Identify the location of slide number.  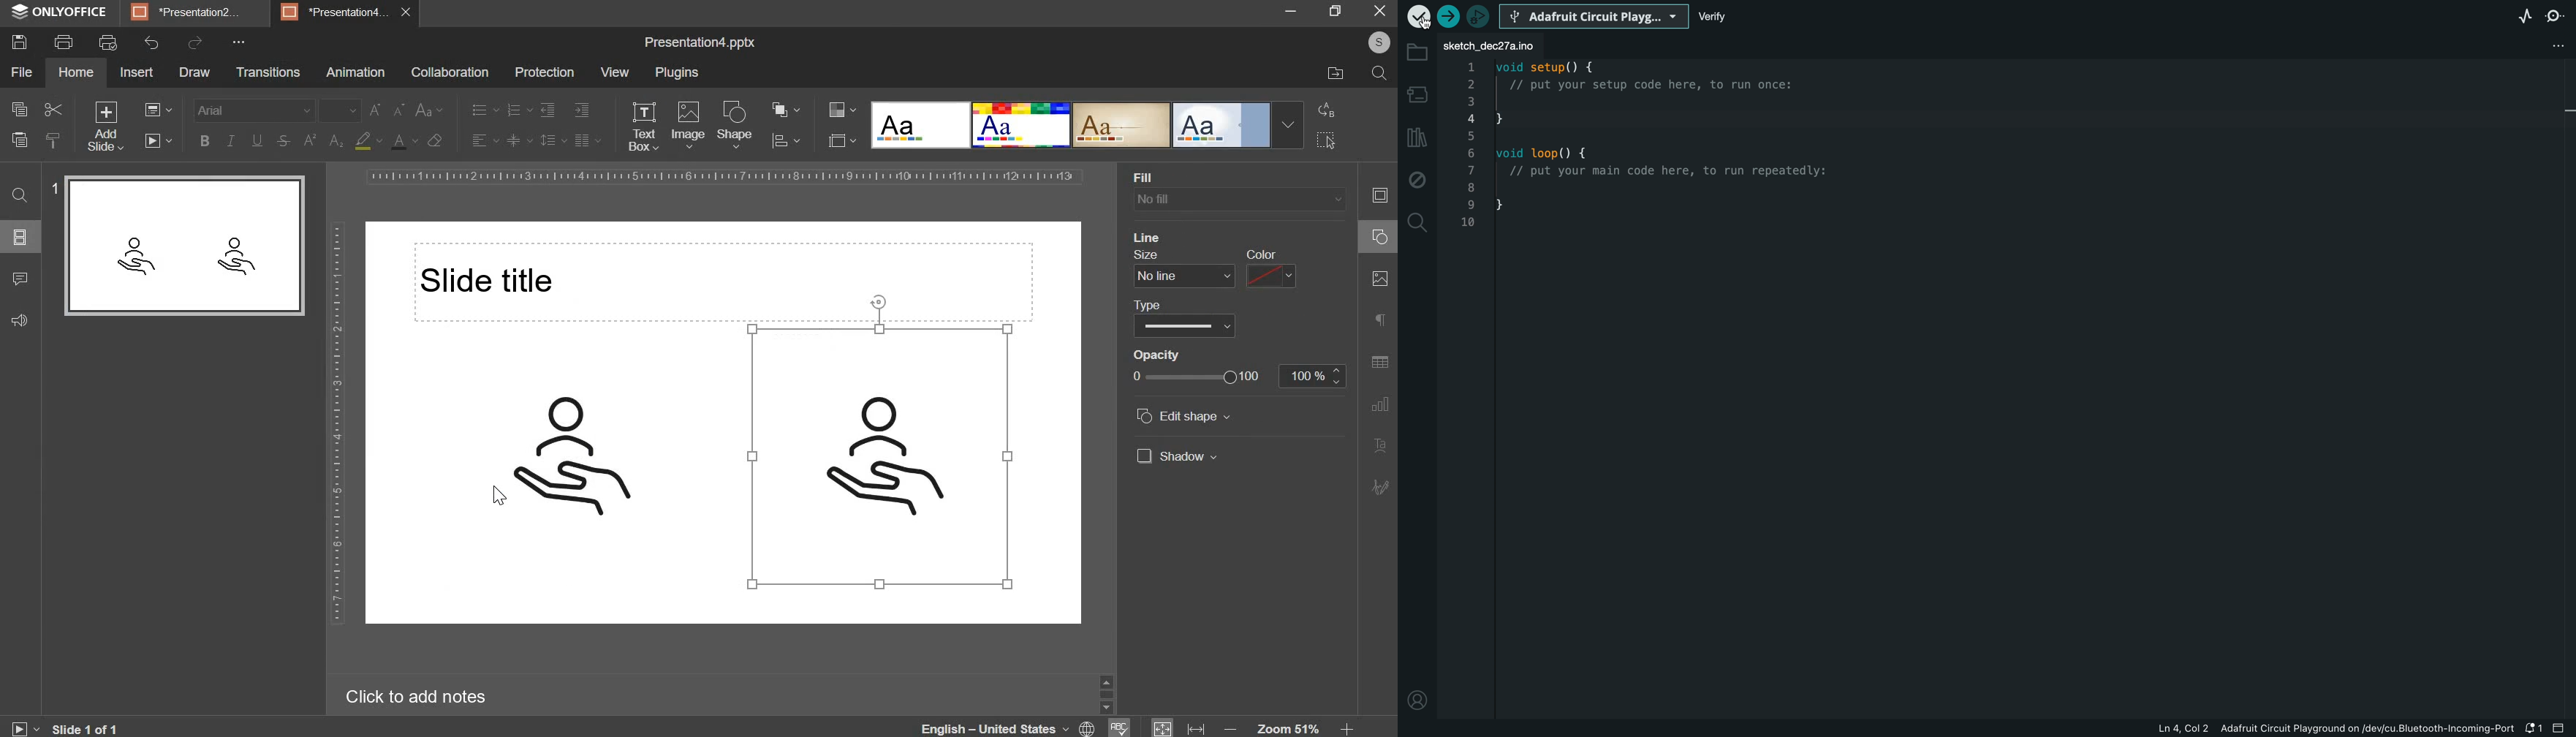
(52, 187).